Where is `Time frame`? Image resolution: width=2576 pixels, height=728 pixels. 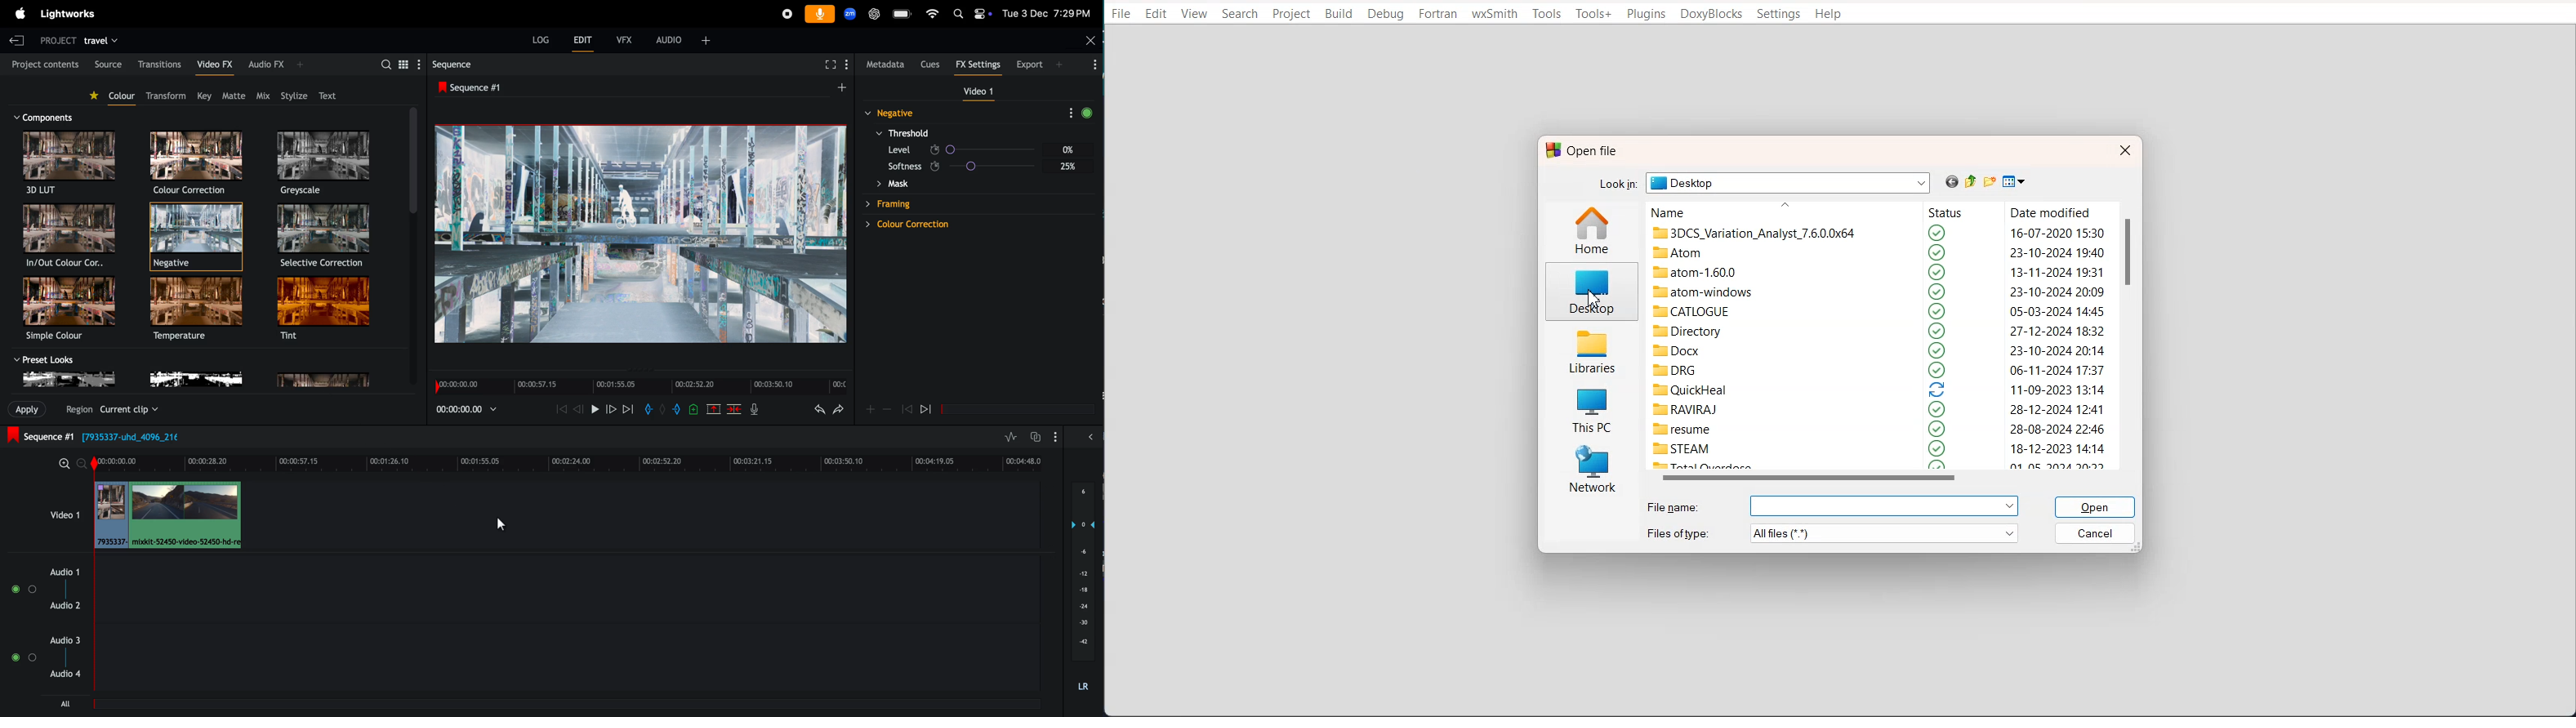 Time frame is located at coordinates (638, 386).